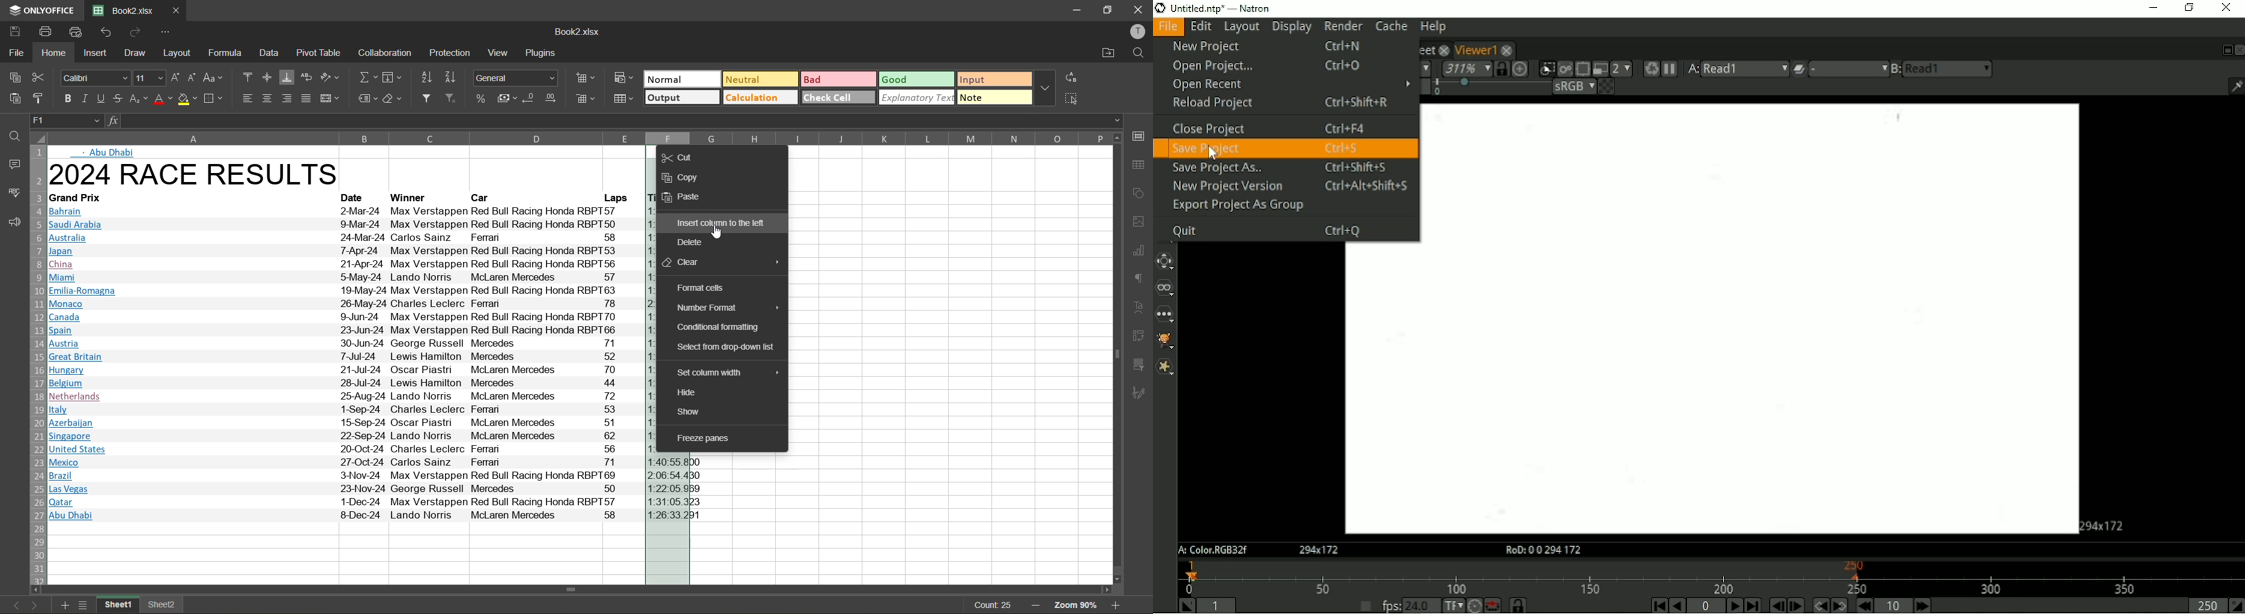 The width and height of the screenshot is (2268, 616). Describe the element at coordinates (378, 476) in the screenshot. I see `Brazil 3-Nov-24 Max Verstappen Red Bull Racing Honda RBPT69 2:06:54.430` at that location.